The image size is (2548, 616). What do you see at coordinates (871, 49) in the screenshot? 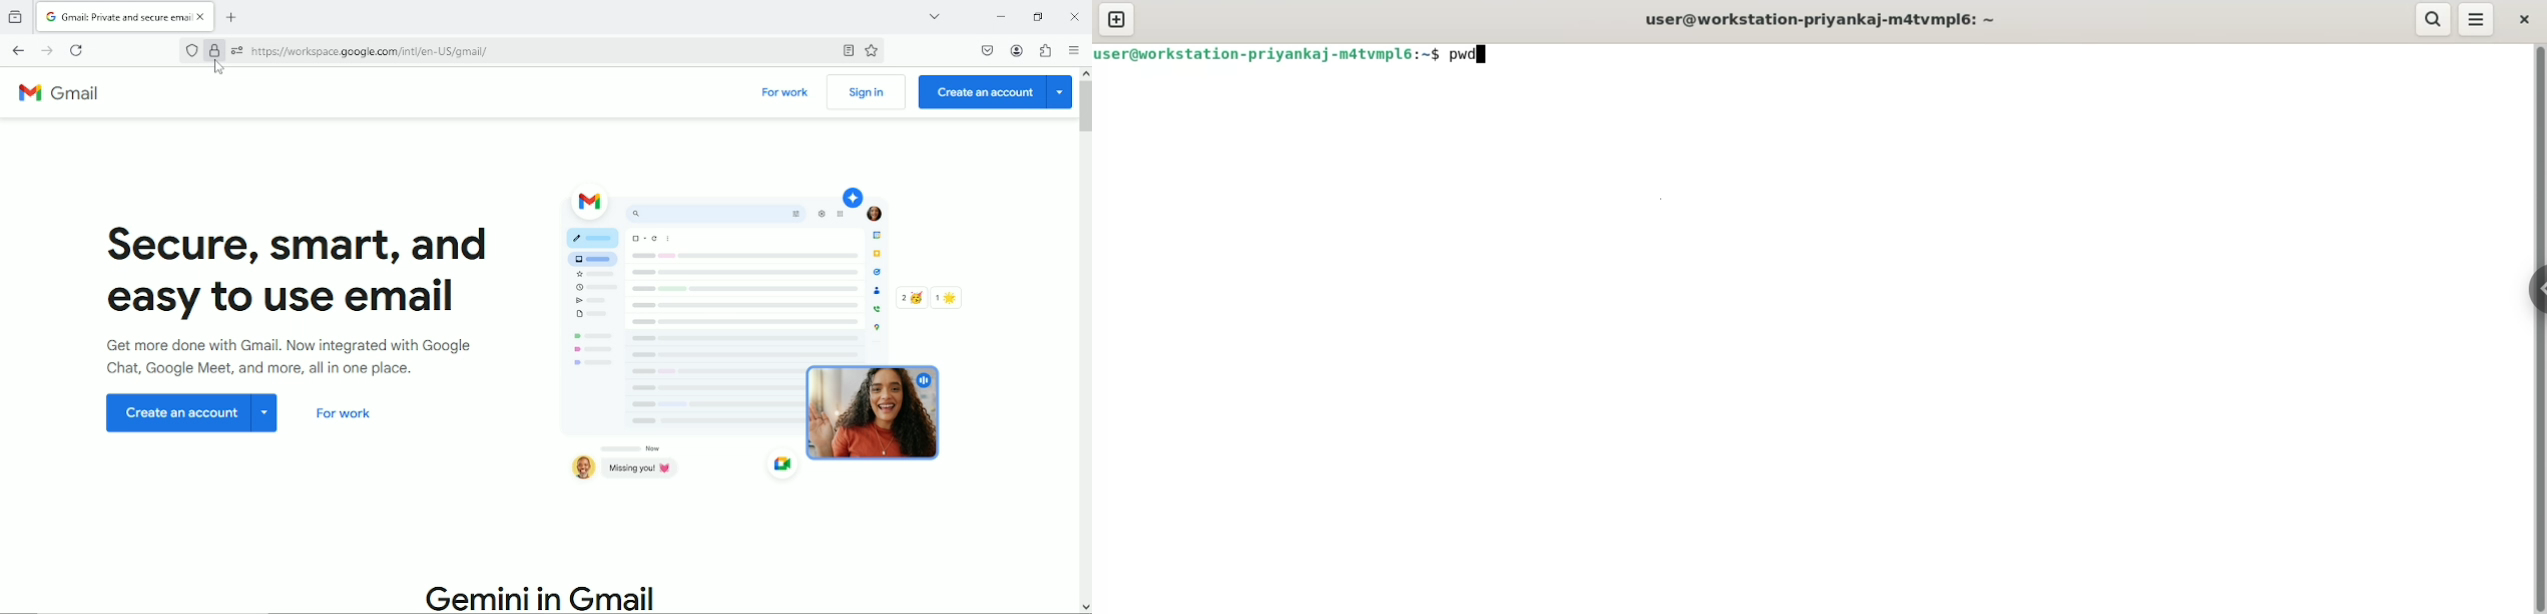
I see `Bookmark this page` at bounding box center [871, 49].